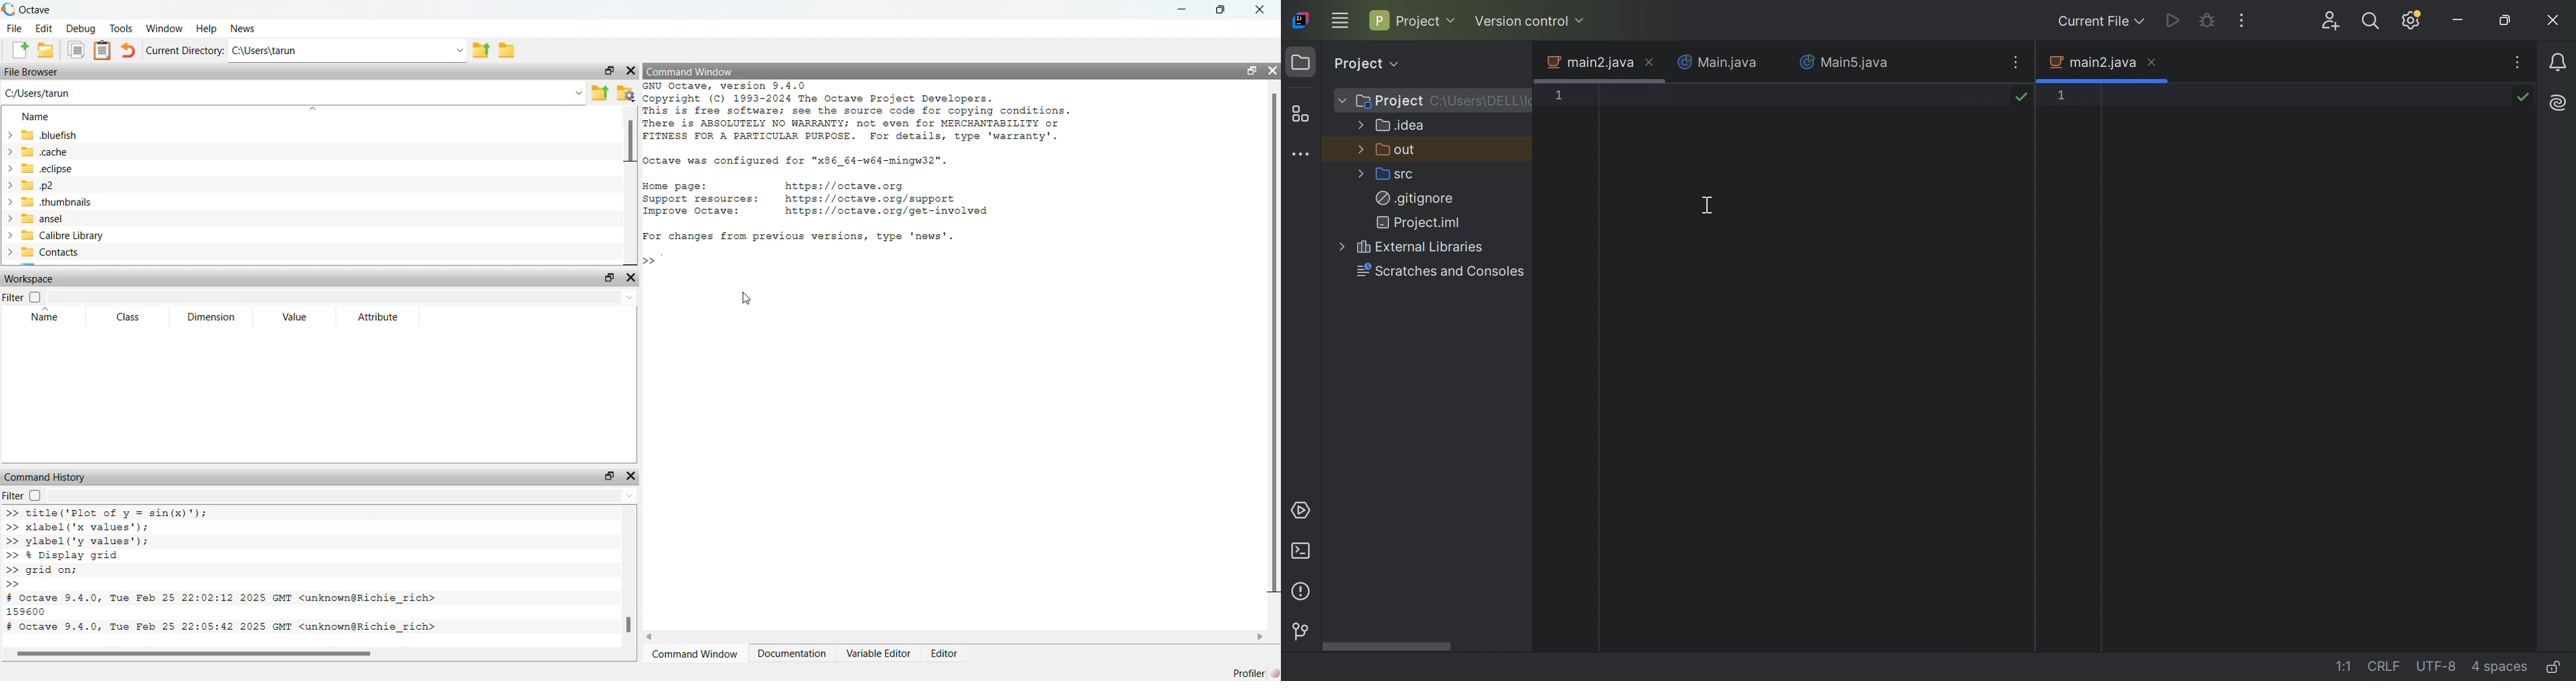 The width and height of the screenshot is (2576, 700). Describe the element at coordinates (23, 296) in the screenshot. I see `Filter checkbox` at that location.